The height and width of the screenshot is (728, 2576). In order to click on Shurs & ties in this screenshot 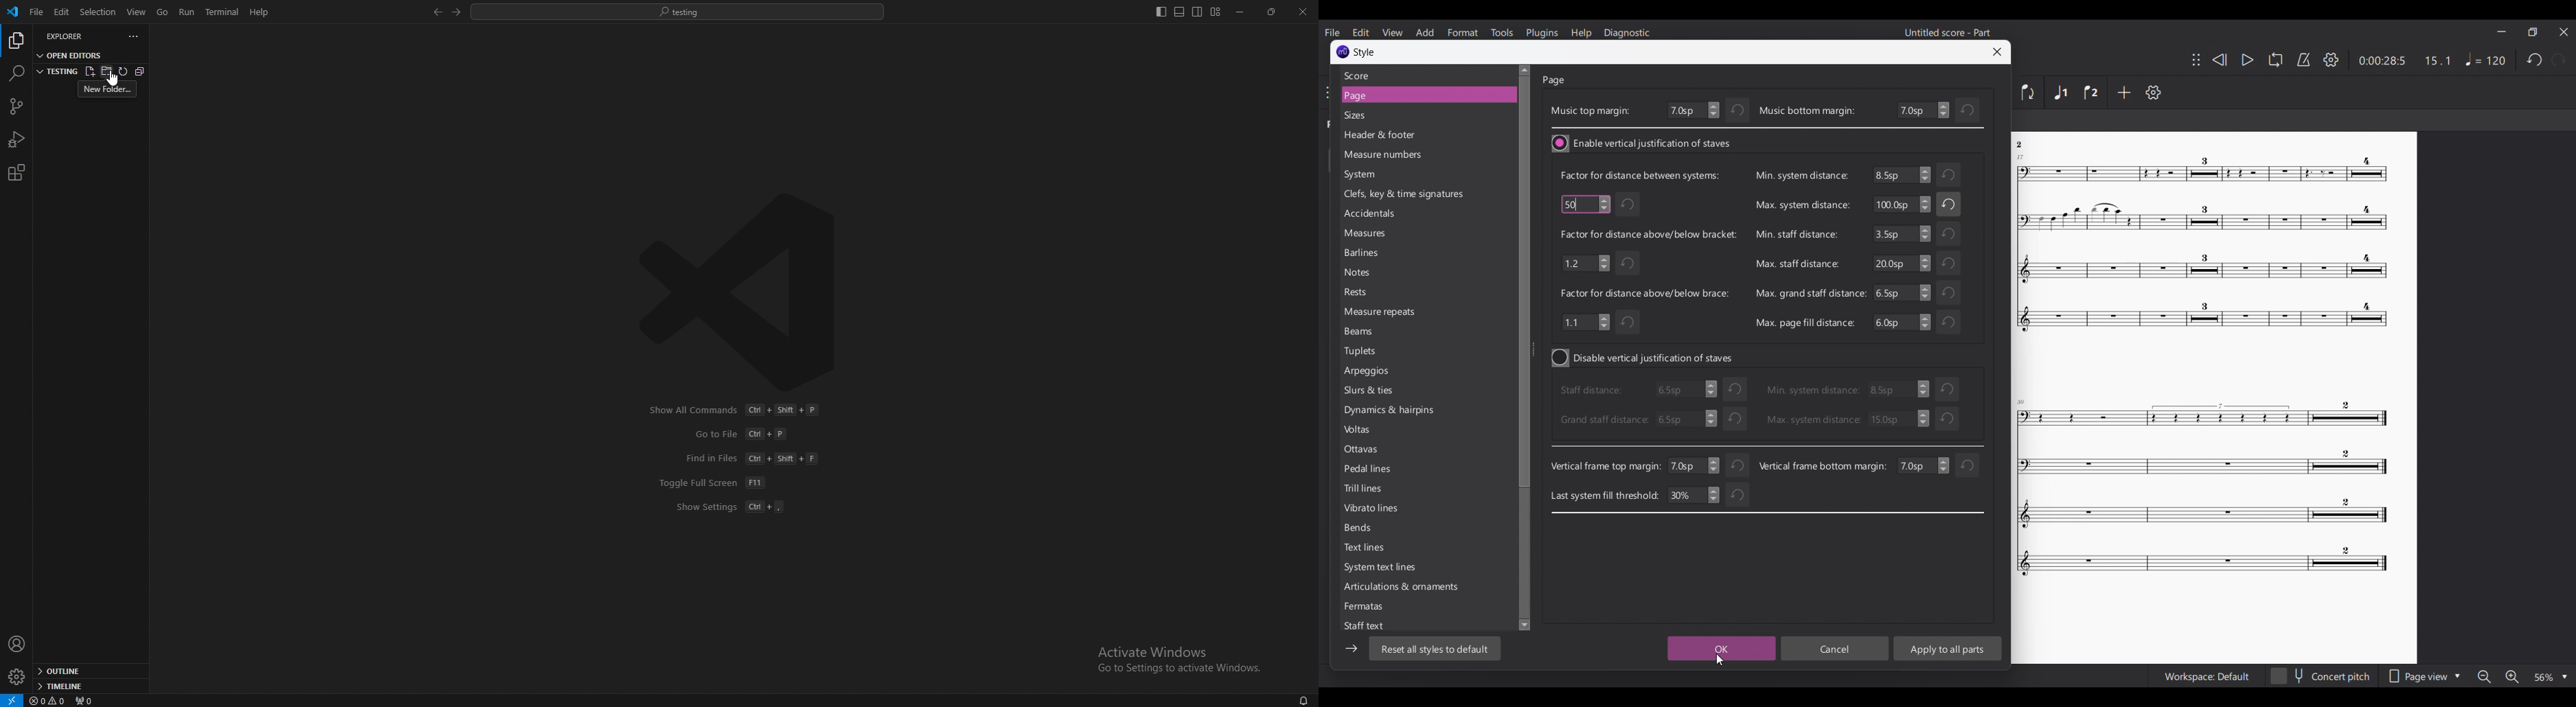, I will do `click(1378, 391)`.